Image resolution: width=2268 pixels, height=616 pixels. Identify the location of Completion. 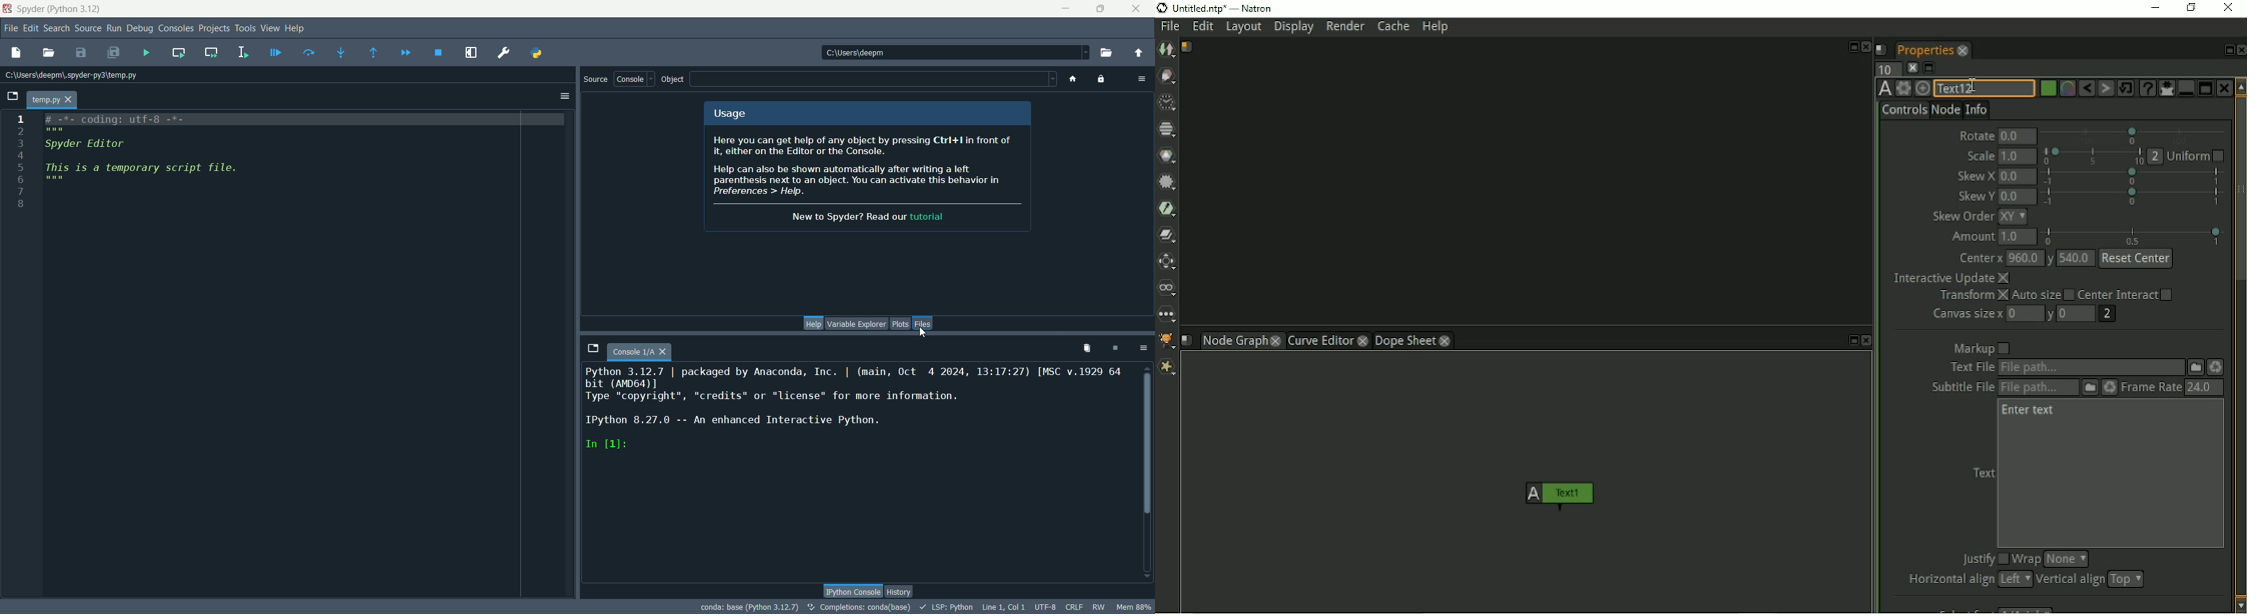
(859, 607).